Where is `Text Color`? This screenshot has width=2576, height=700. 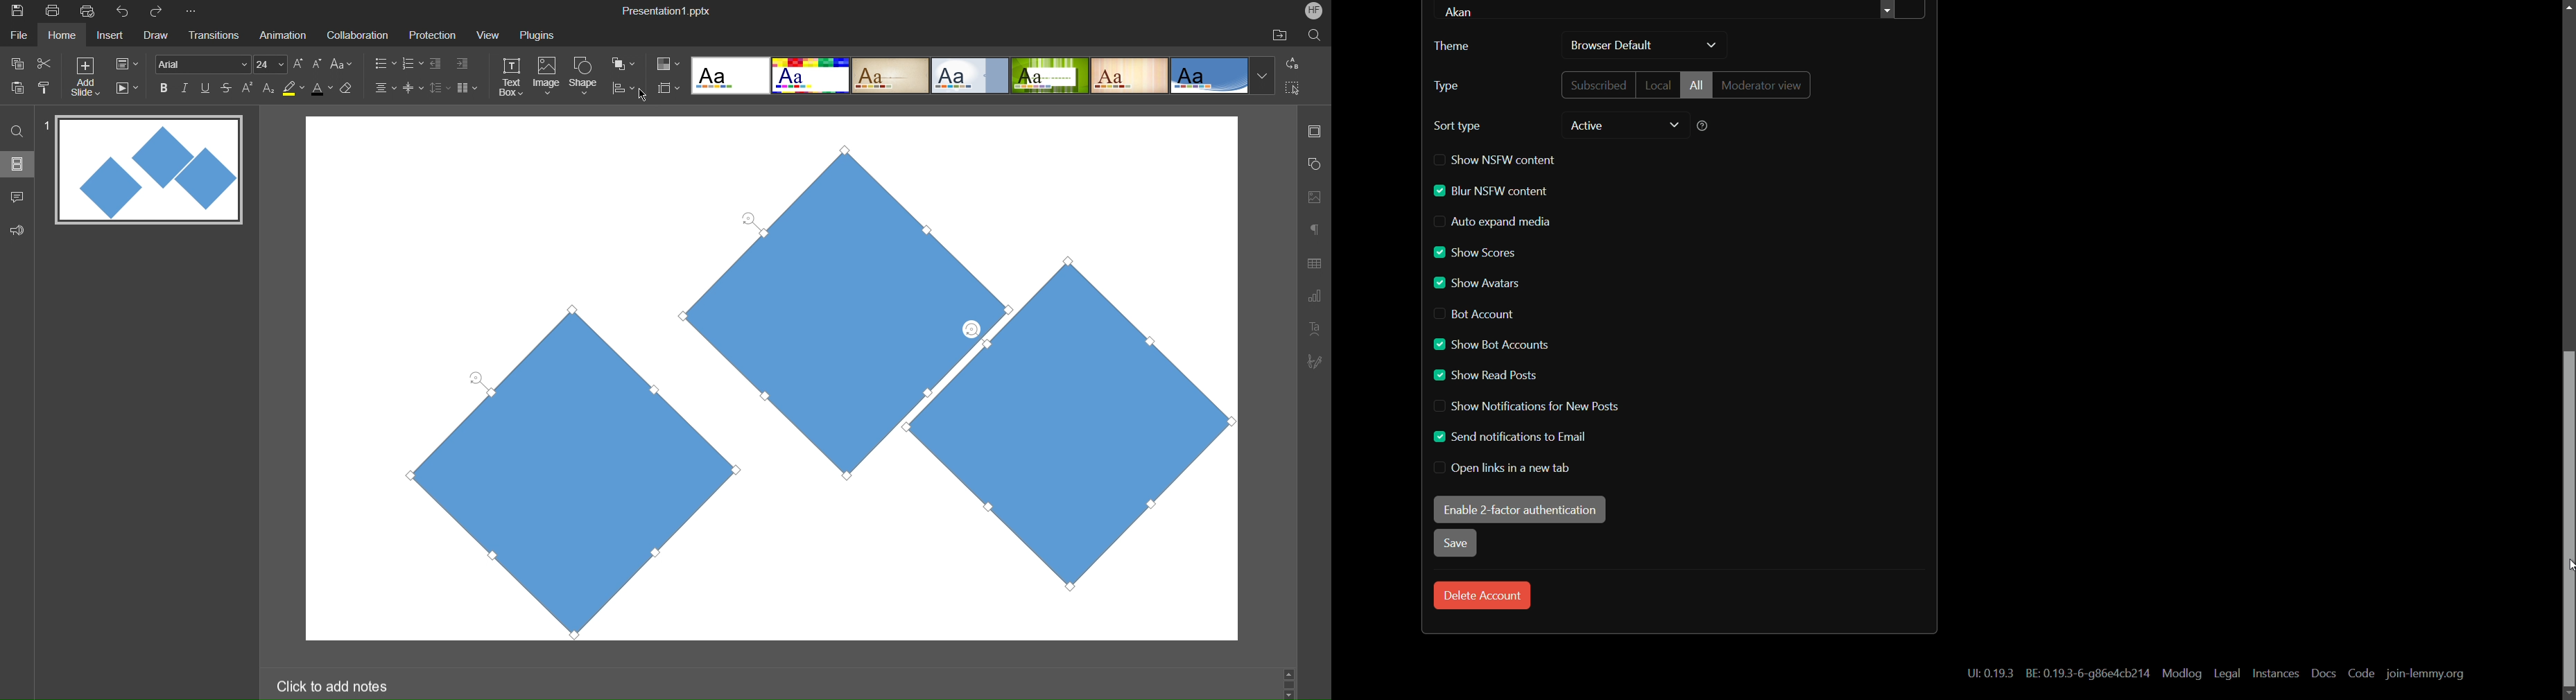
Text Color is located at coordinates (322, 87).